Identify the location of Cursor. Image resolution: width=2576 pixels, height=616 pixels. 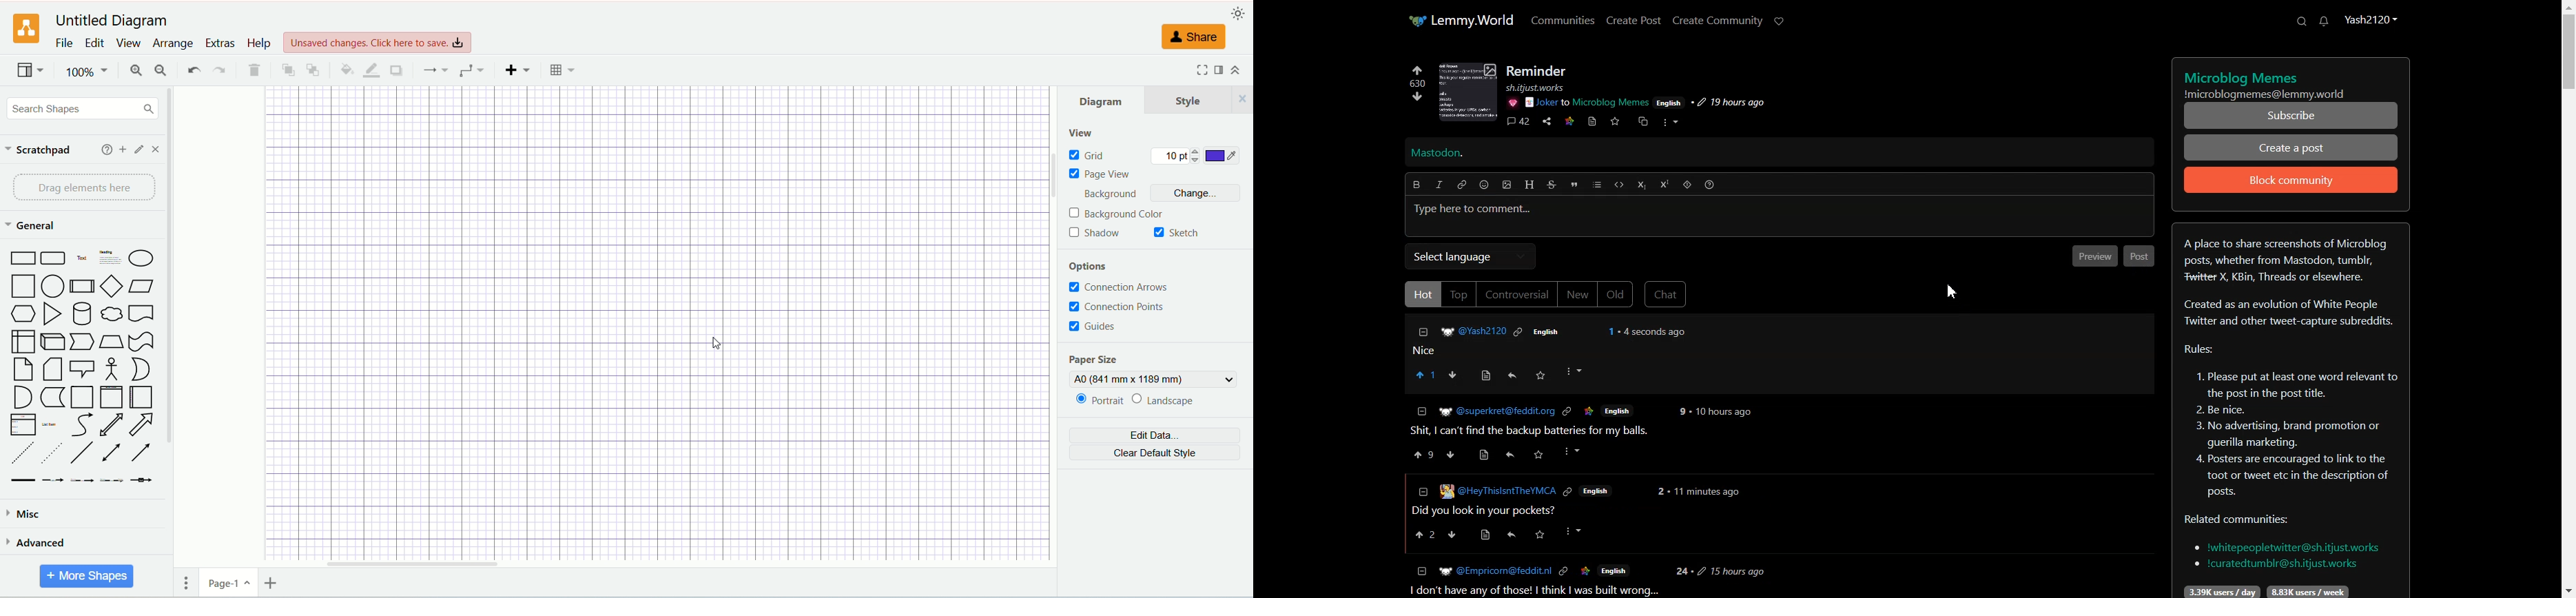
(1951, 291).